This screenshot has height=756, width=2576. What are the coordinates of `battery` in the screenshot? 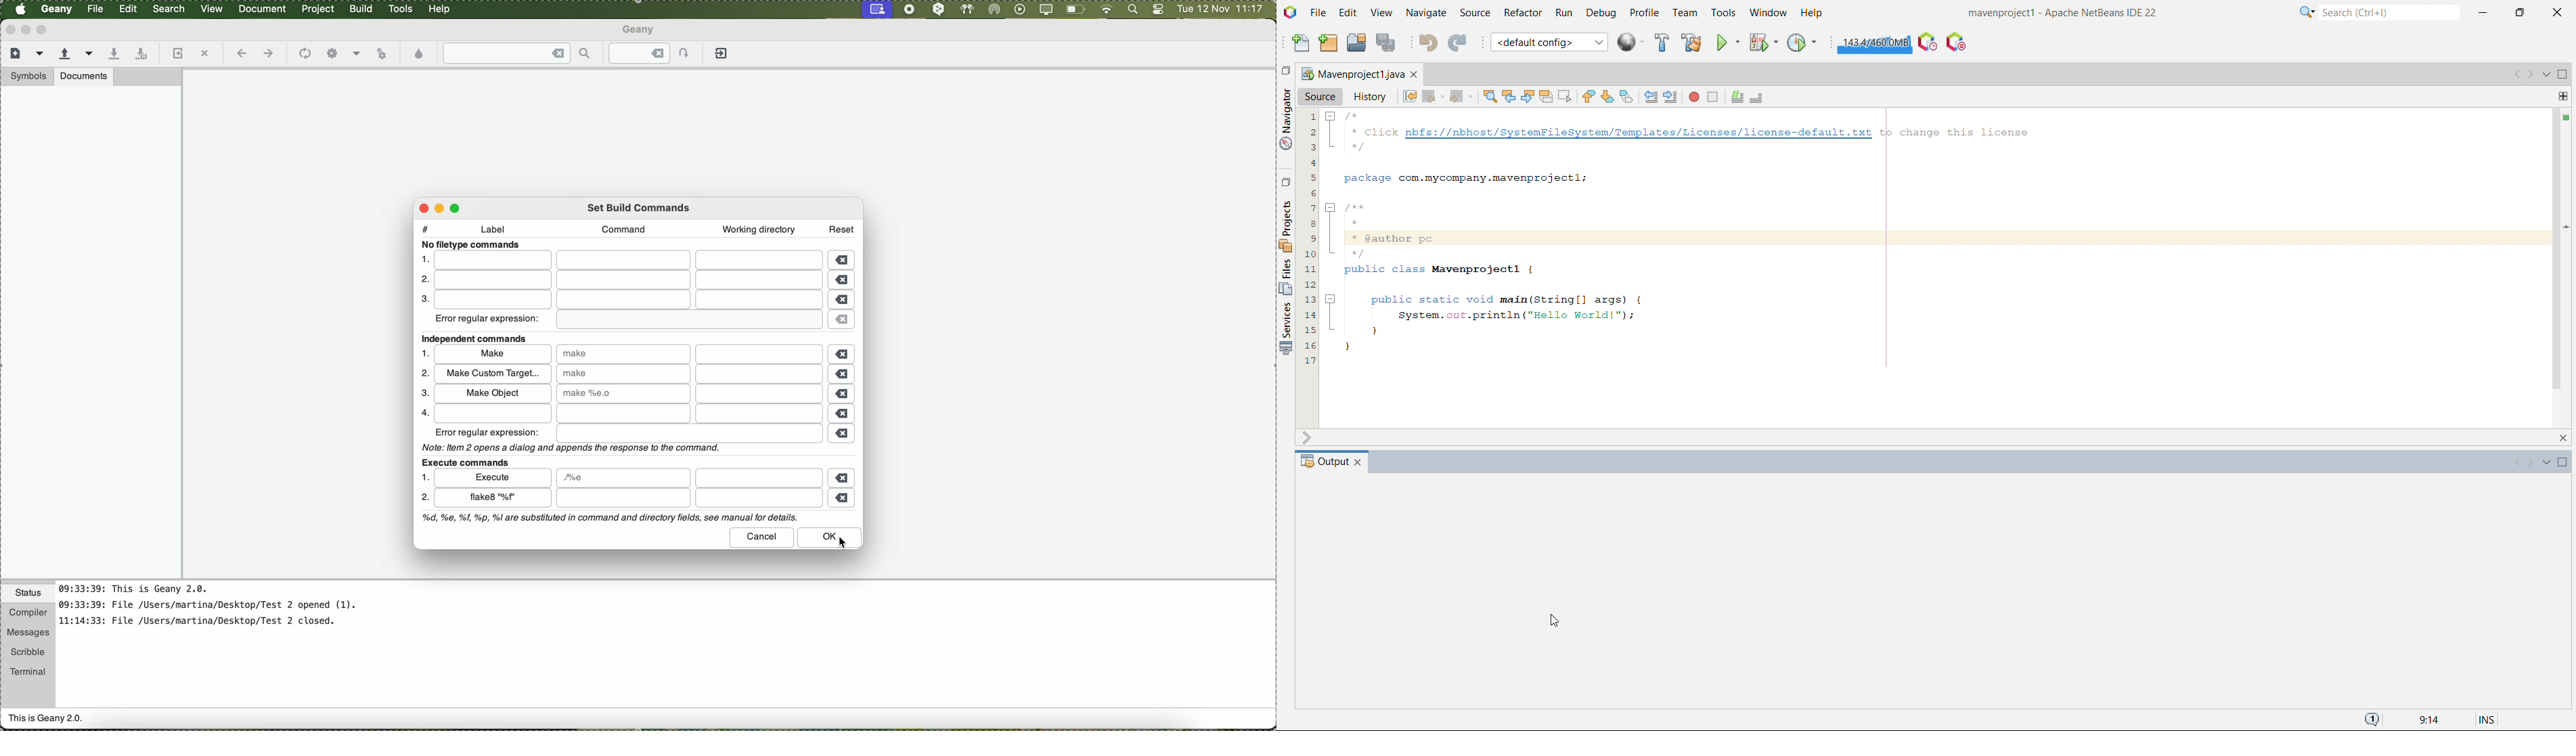 It's located at (1076, 11).